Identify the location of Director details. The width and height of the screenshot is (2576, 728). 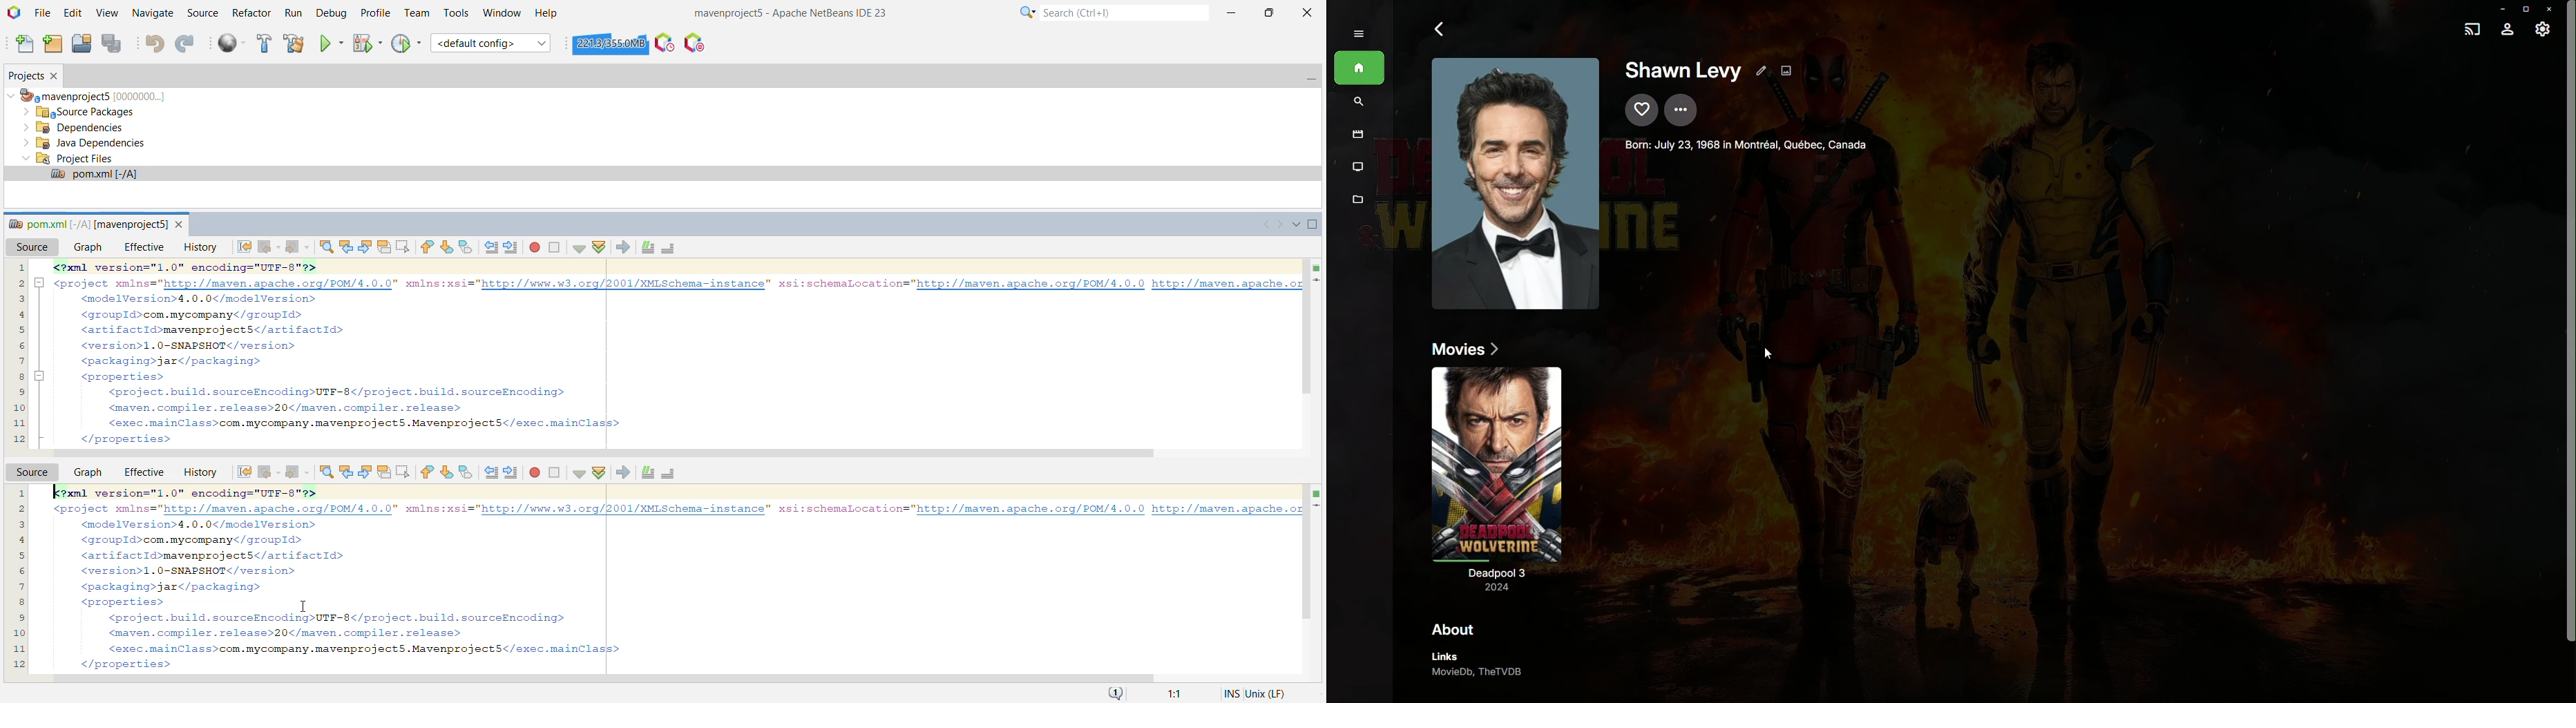
(1758, 145).